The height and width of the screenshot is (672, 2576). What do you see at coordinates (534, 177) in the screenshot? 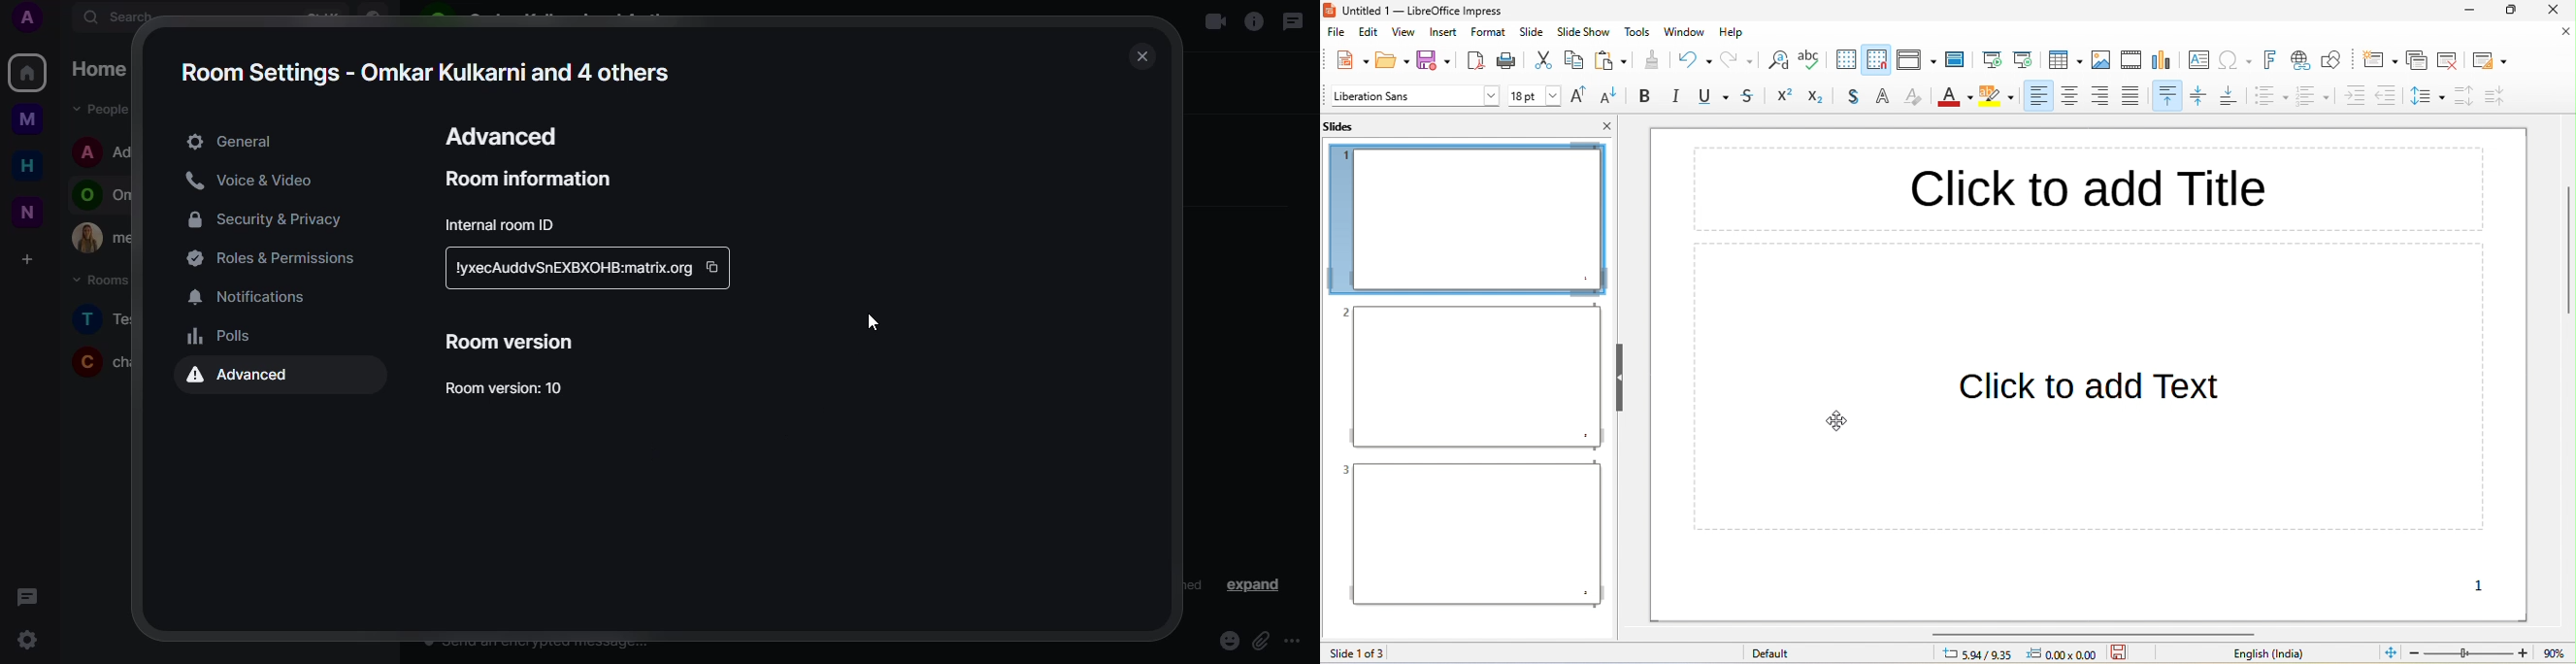
I see `room information` at bounding box center [534, 177].